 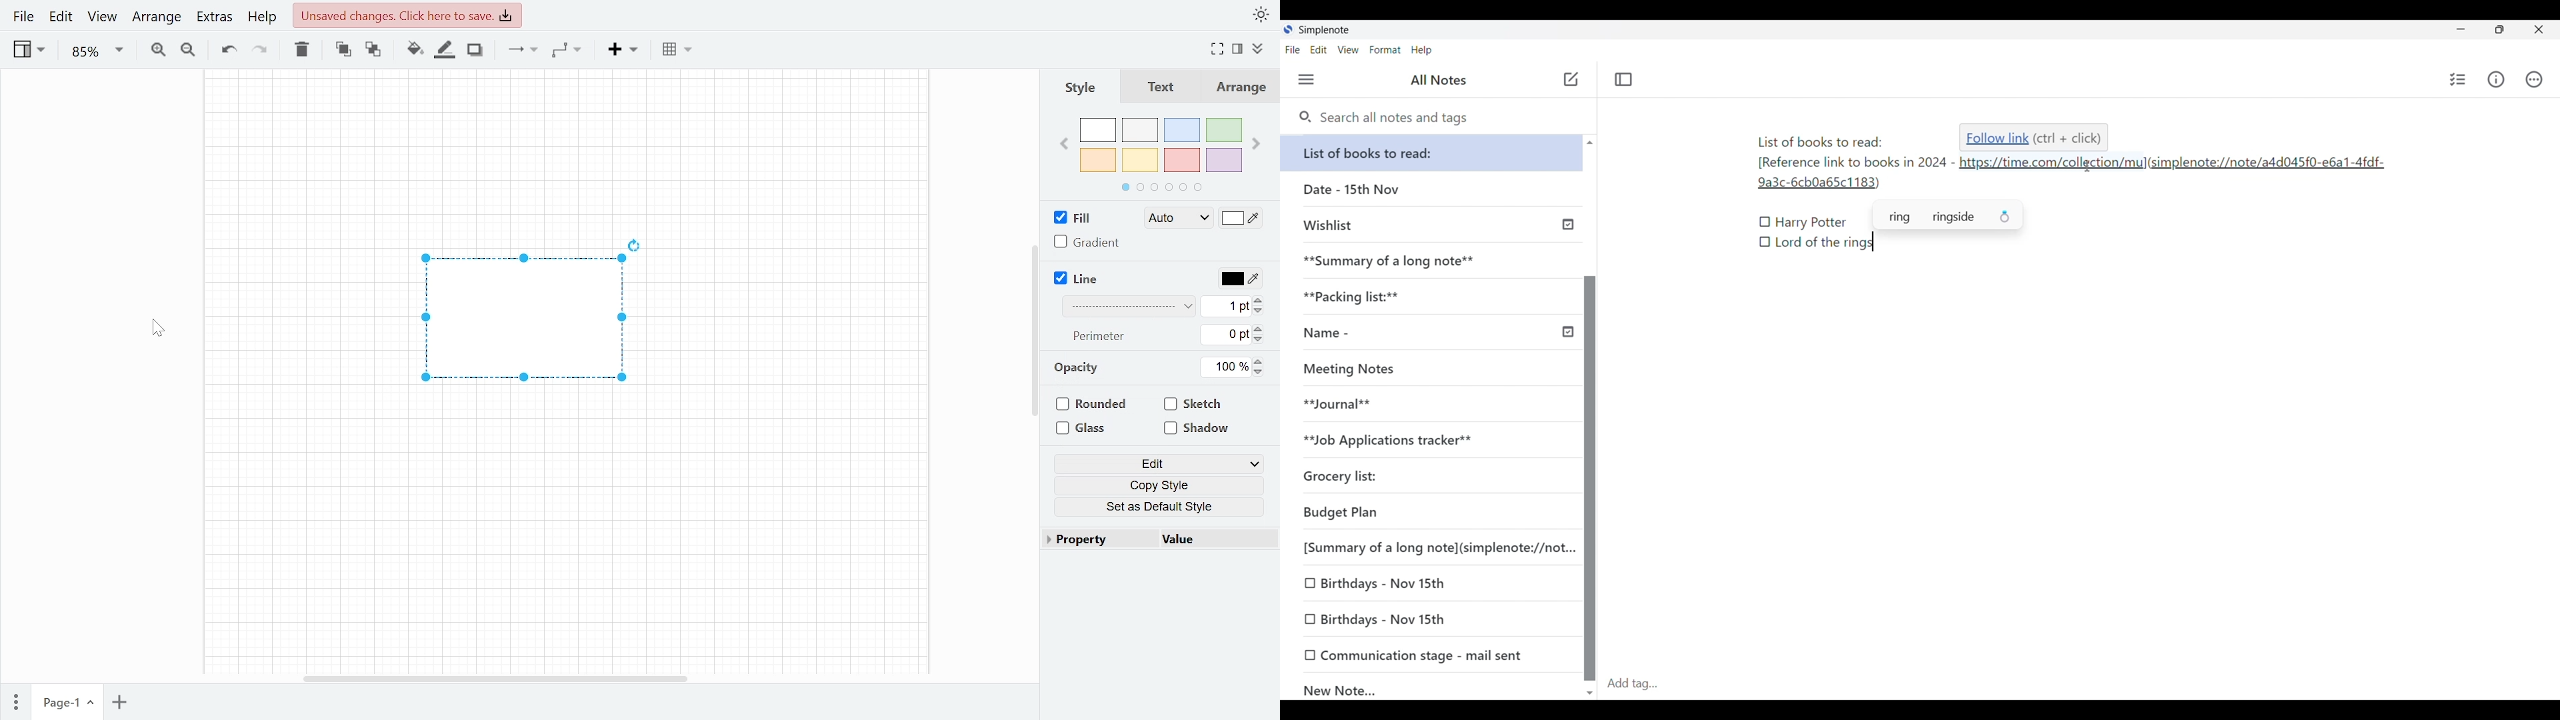 What do you see at coordinates (1162, 484) in the screenshot?
I see `Copy style` at bounding box center [1162, 484].